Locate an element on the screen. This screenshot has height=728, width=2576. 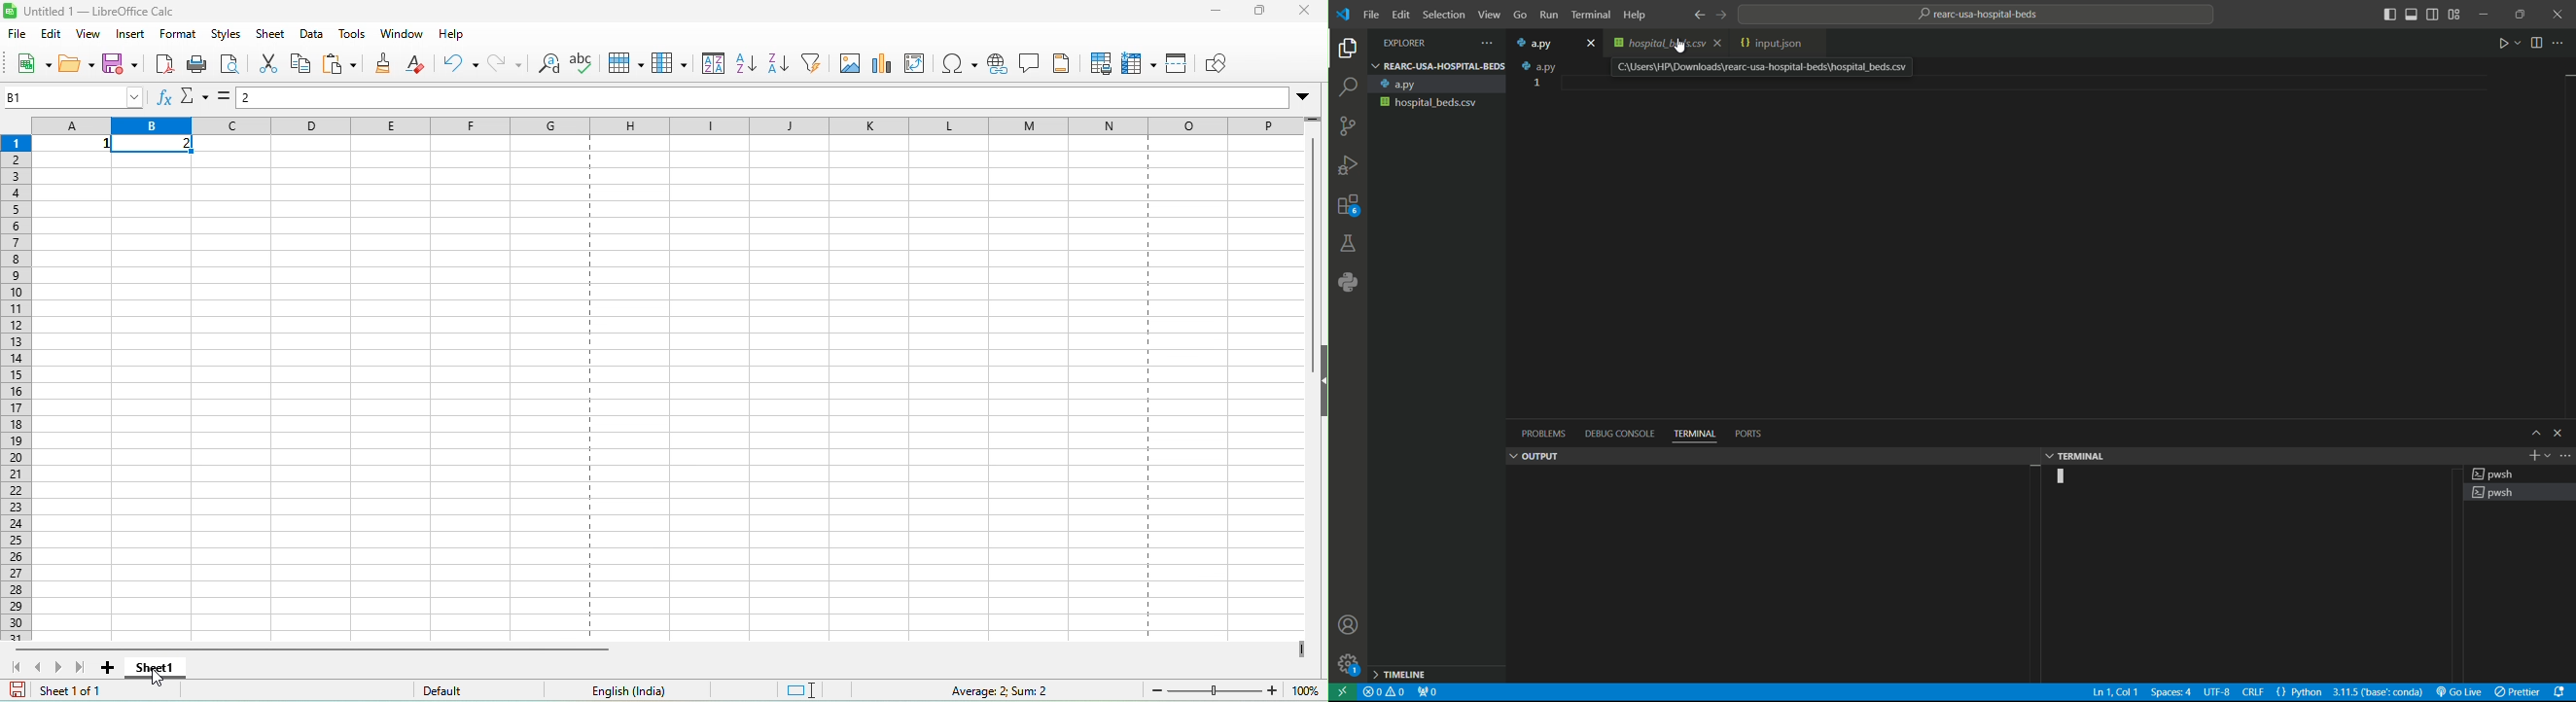
hyperlink is located at coordinates (1000, 66).